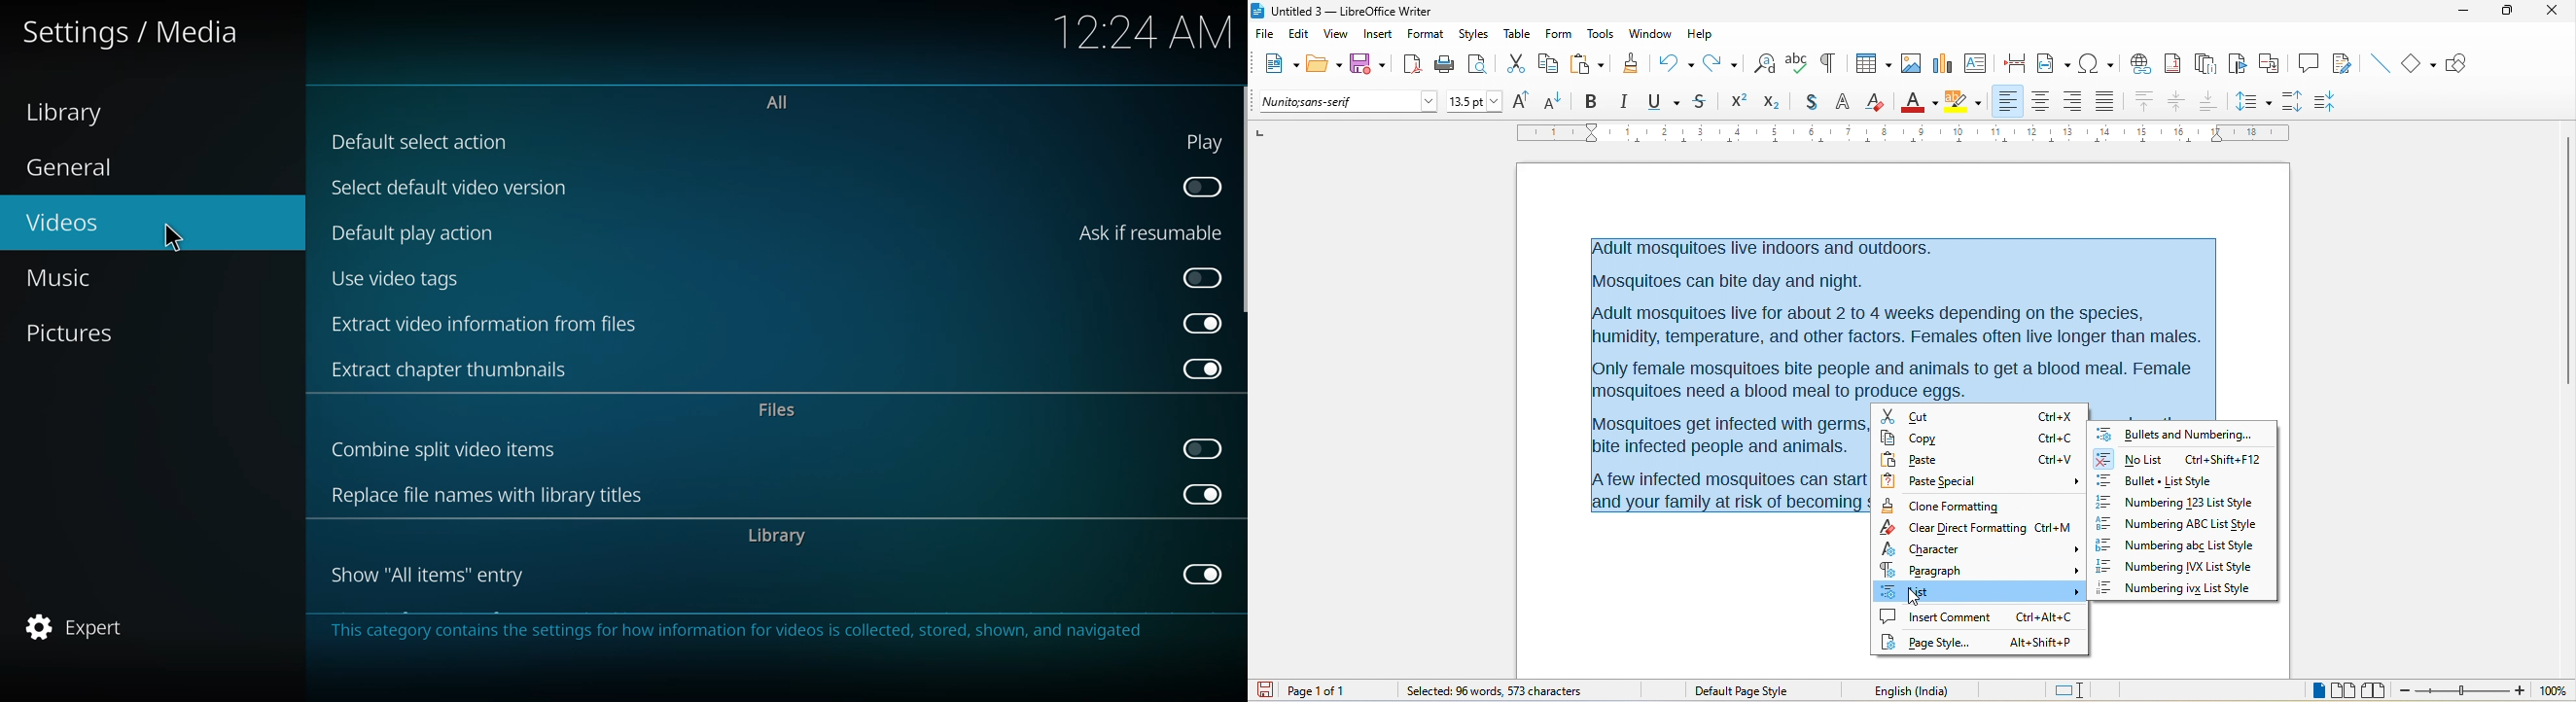  I want to click on vertical scroll bar, so click(2567, 259).